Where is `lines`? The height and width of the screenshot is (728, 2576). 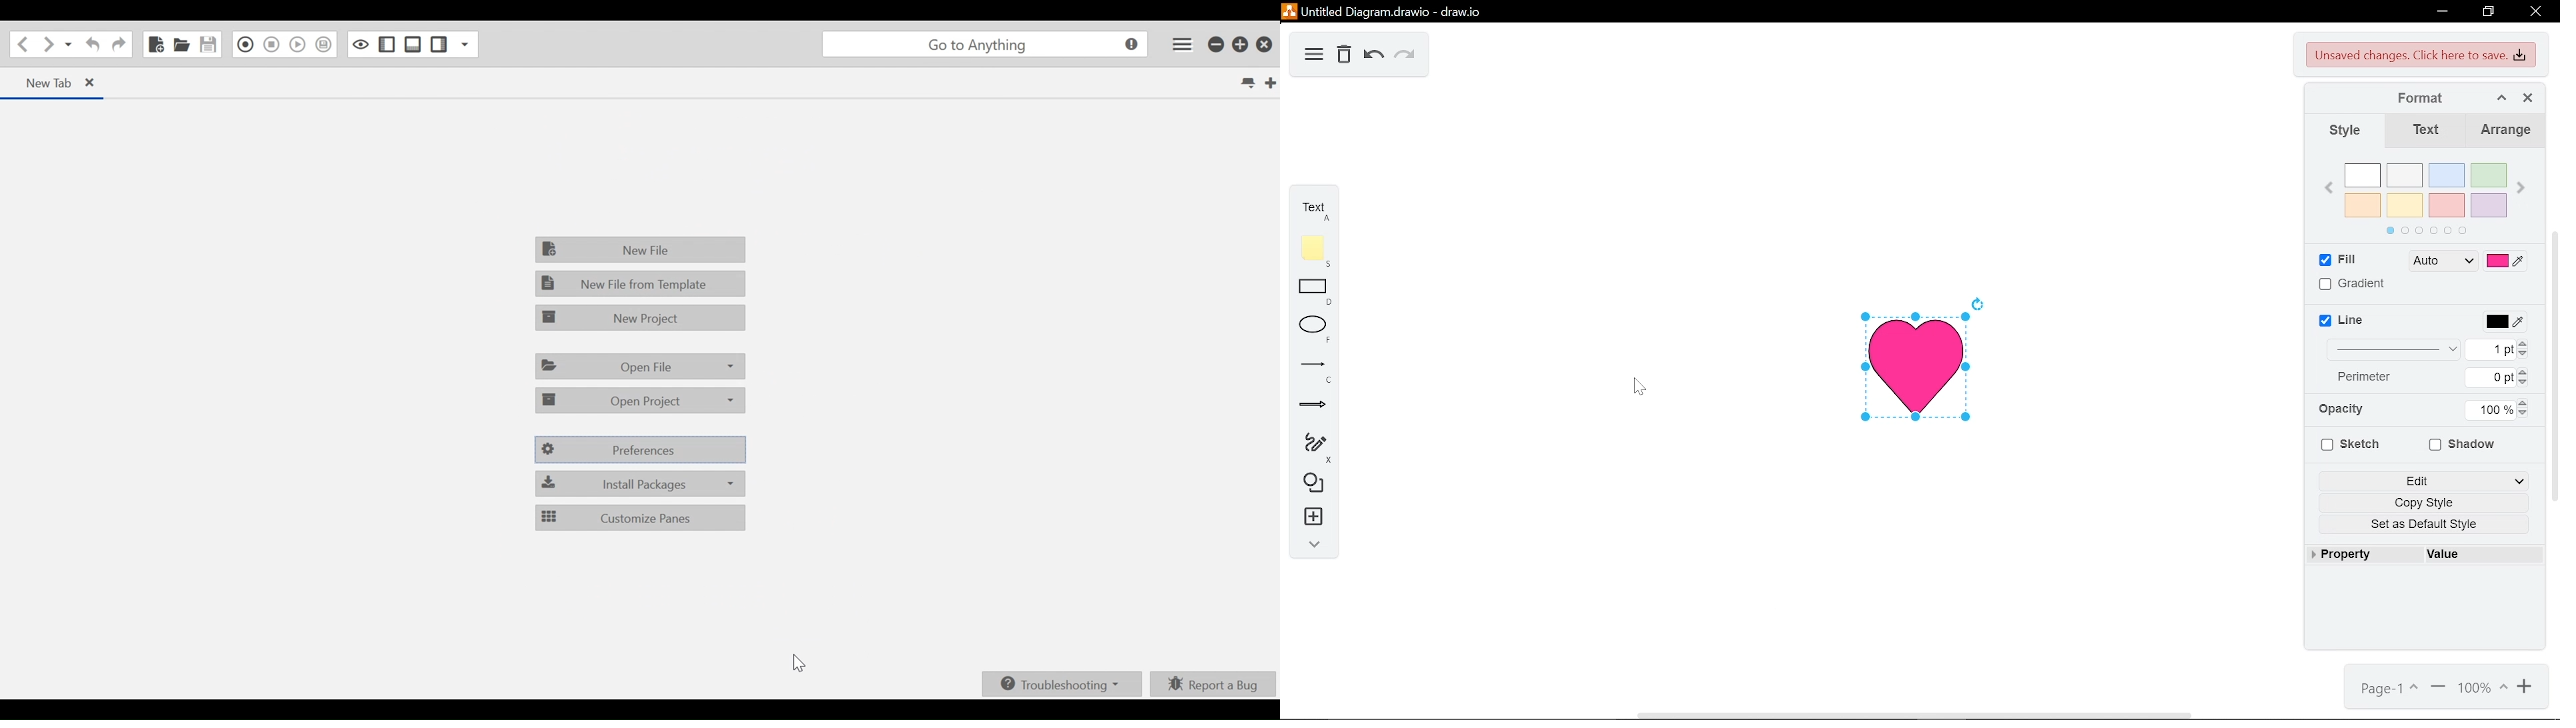 lines is located at coordinates (1312, 370).